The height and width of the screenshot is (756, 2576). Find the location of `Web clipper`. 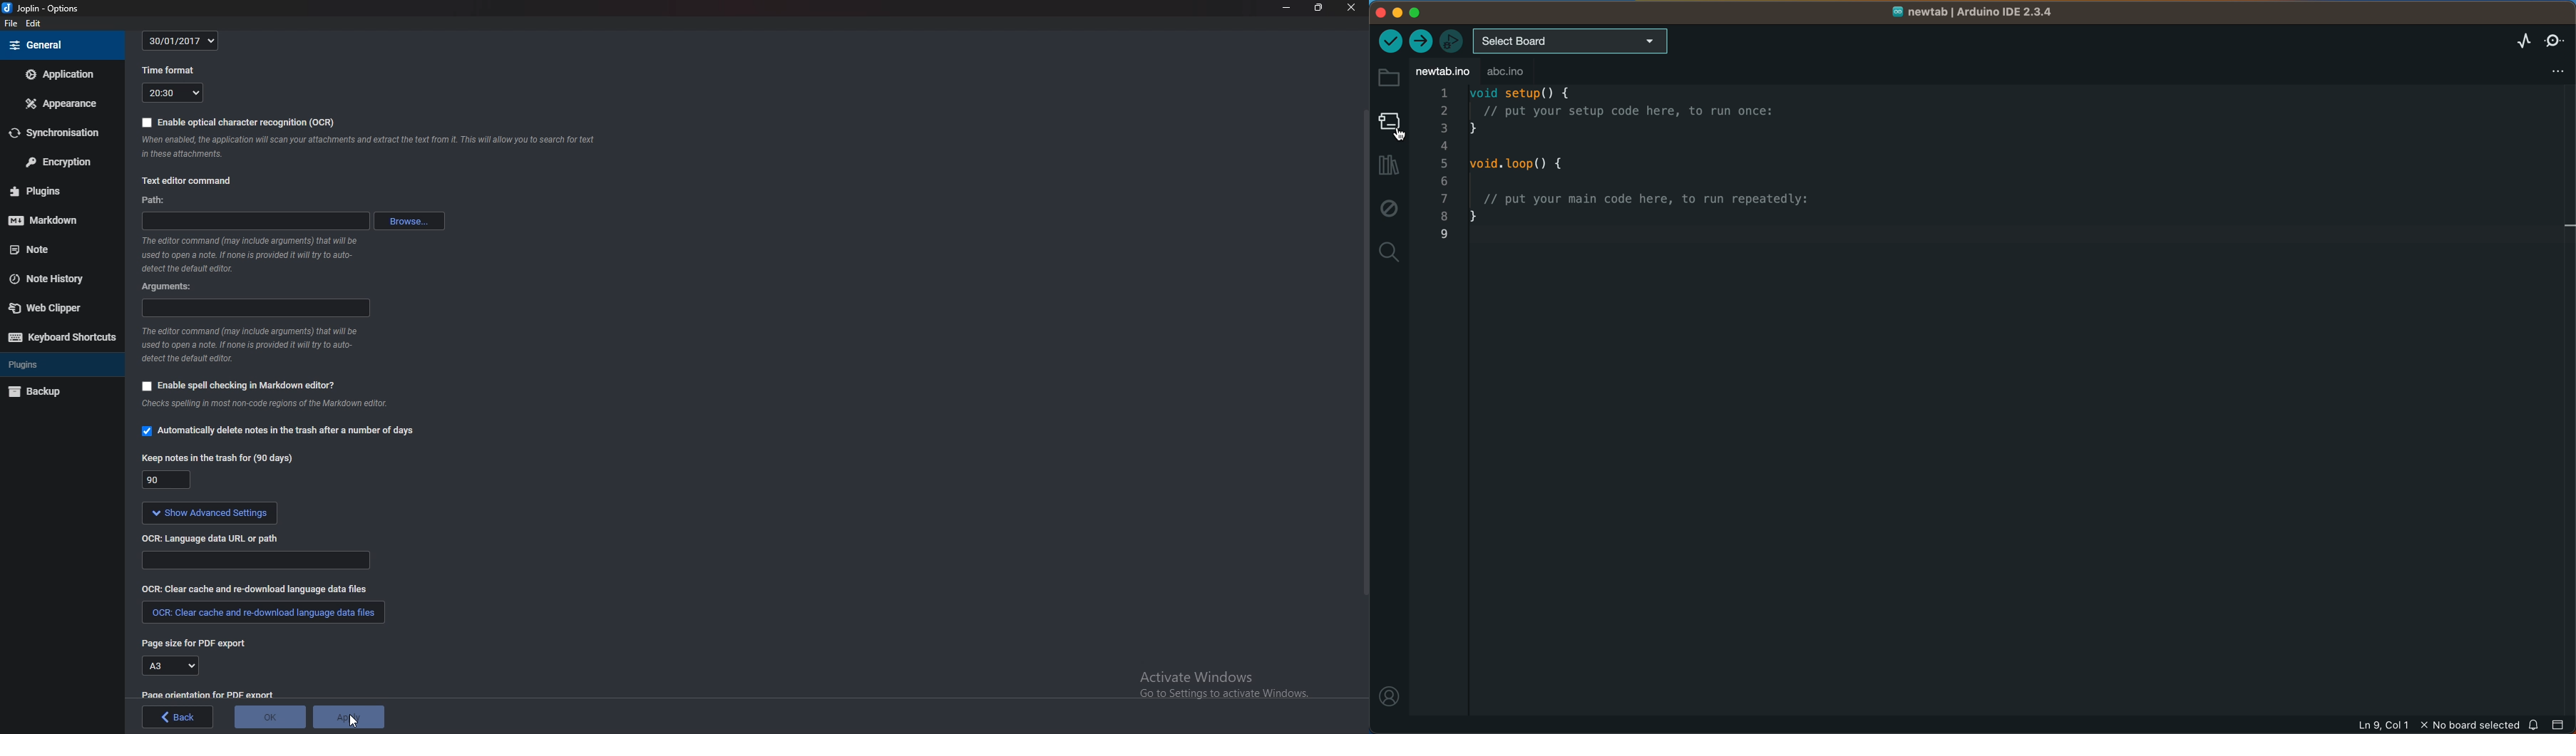

Web clipper is located at coordinates (53, 308).